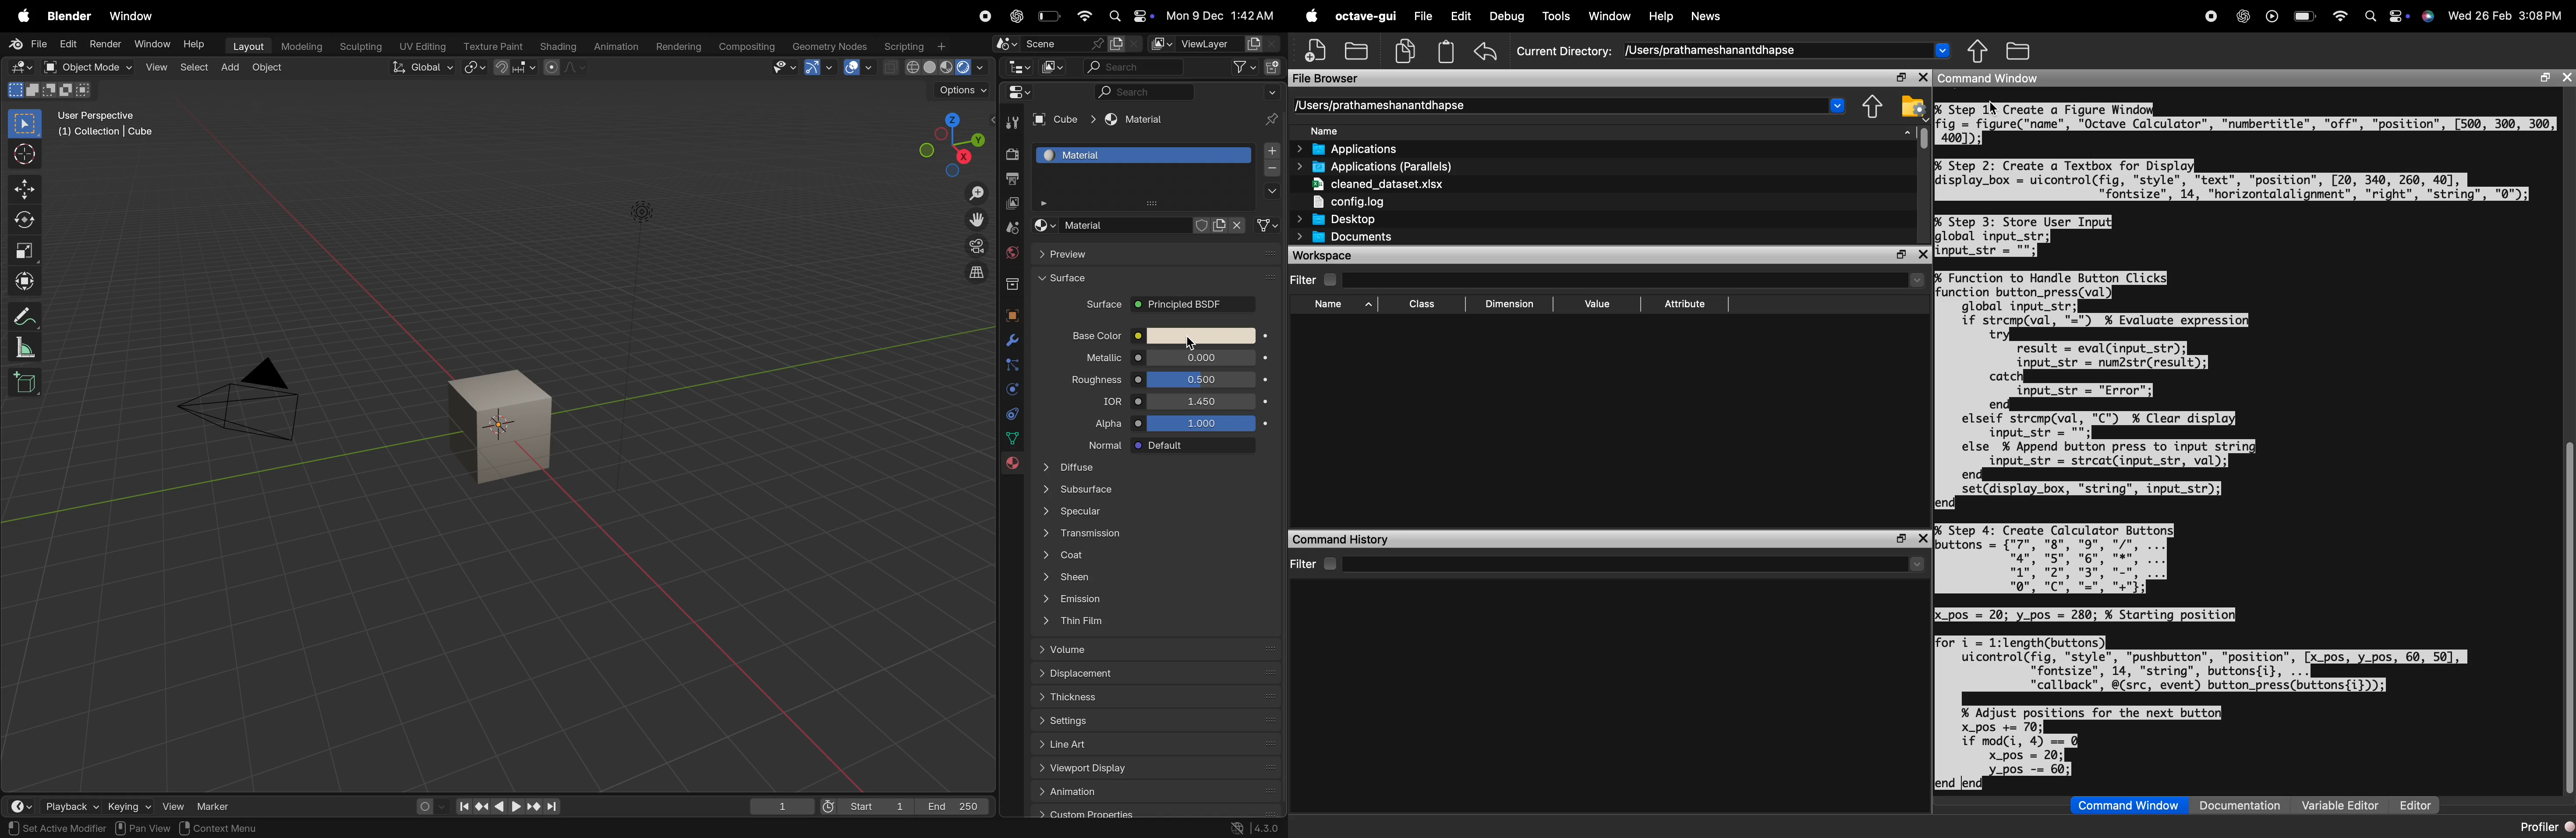 This screenshot has width=2576, height=840. What do you see at coordinates (1043, 226) in the screenshot?
I see `browse material` at bounding box center [1043, 226].